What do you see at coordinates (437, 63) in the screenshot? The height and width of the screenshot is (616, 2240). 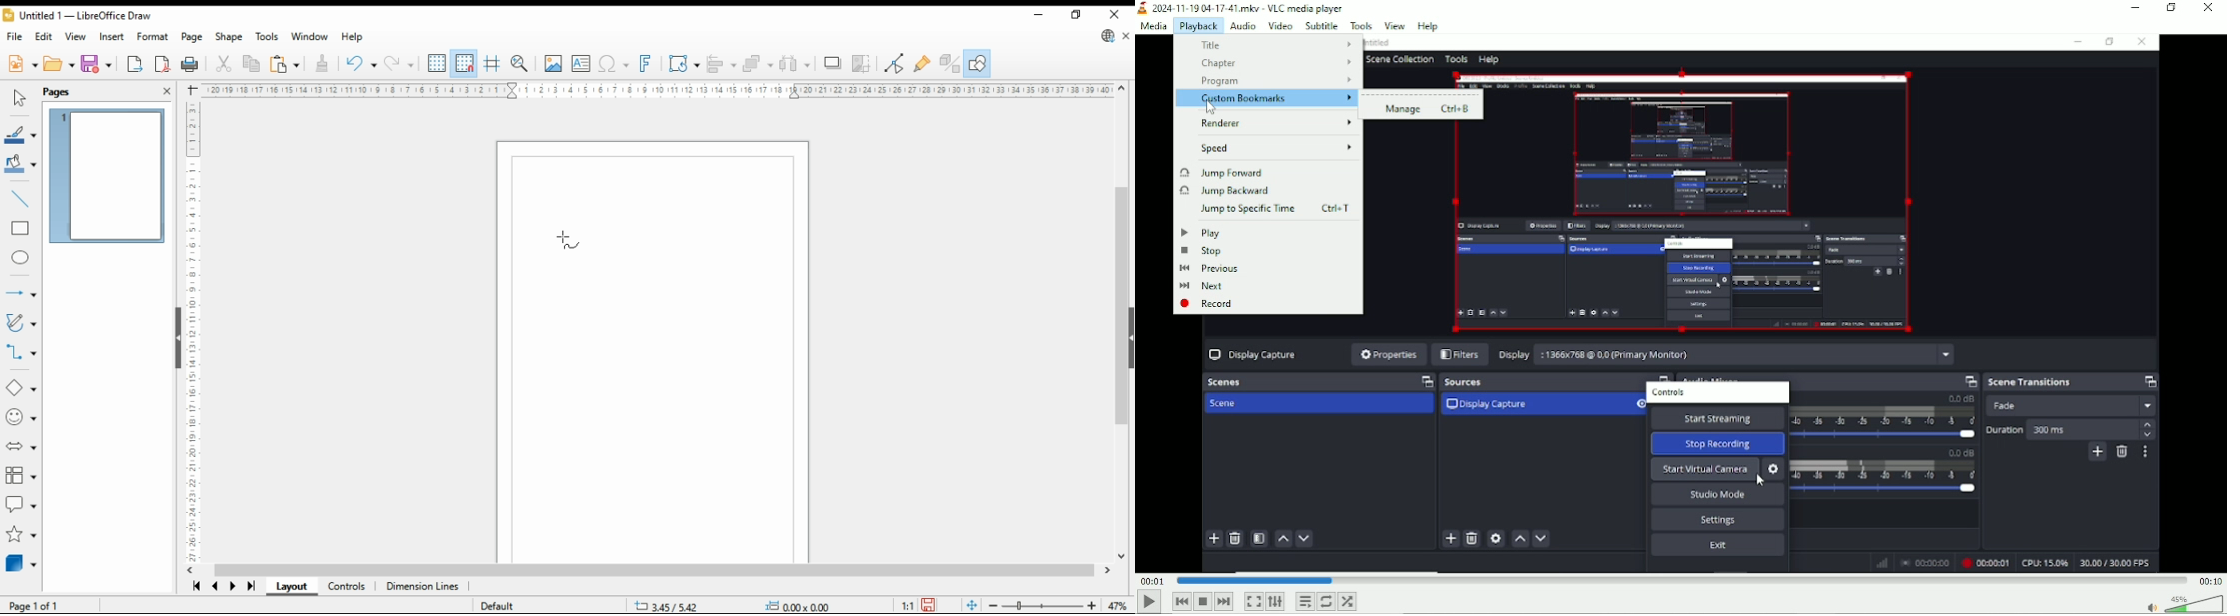 I see `show grids` at bounding box center [437, 63].